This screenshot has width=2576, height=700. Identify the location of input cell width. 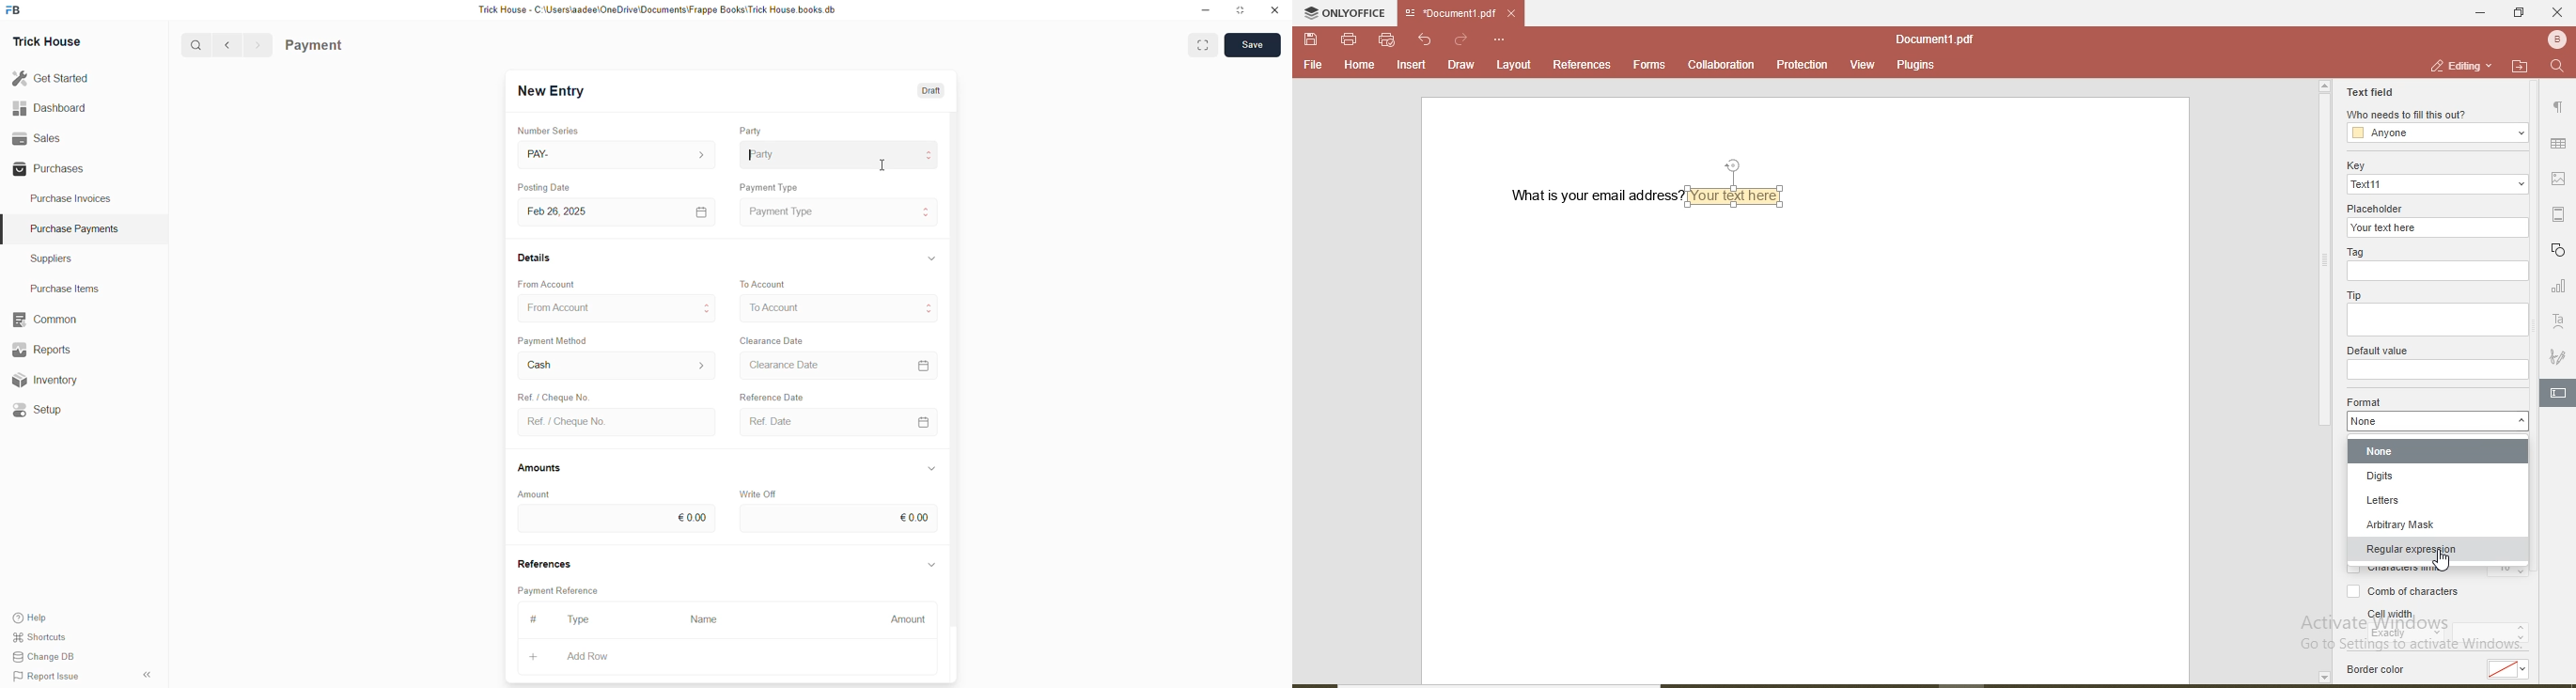
(2492, 635).